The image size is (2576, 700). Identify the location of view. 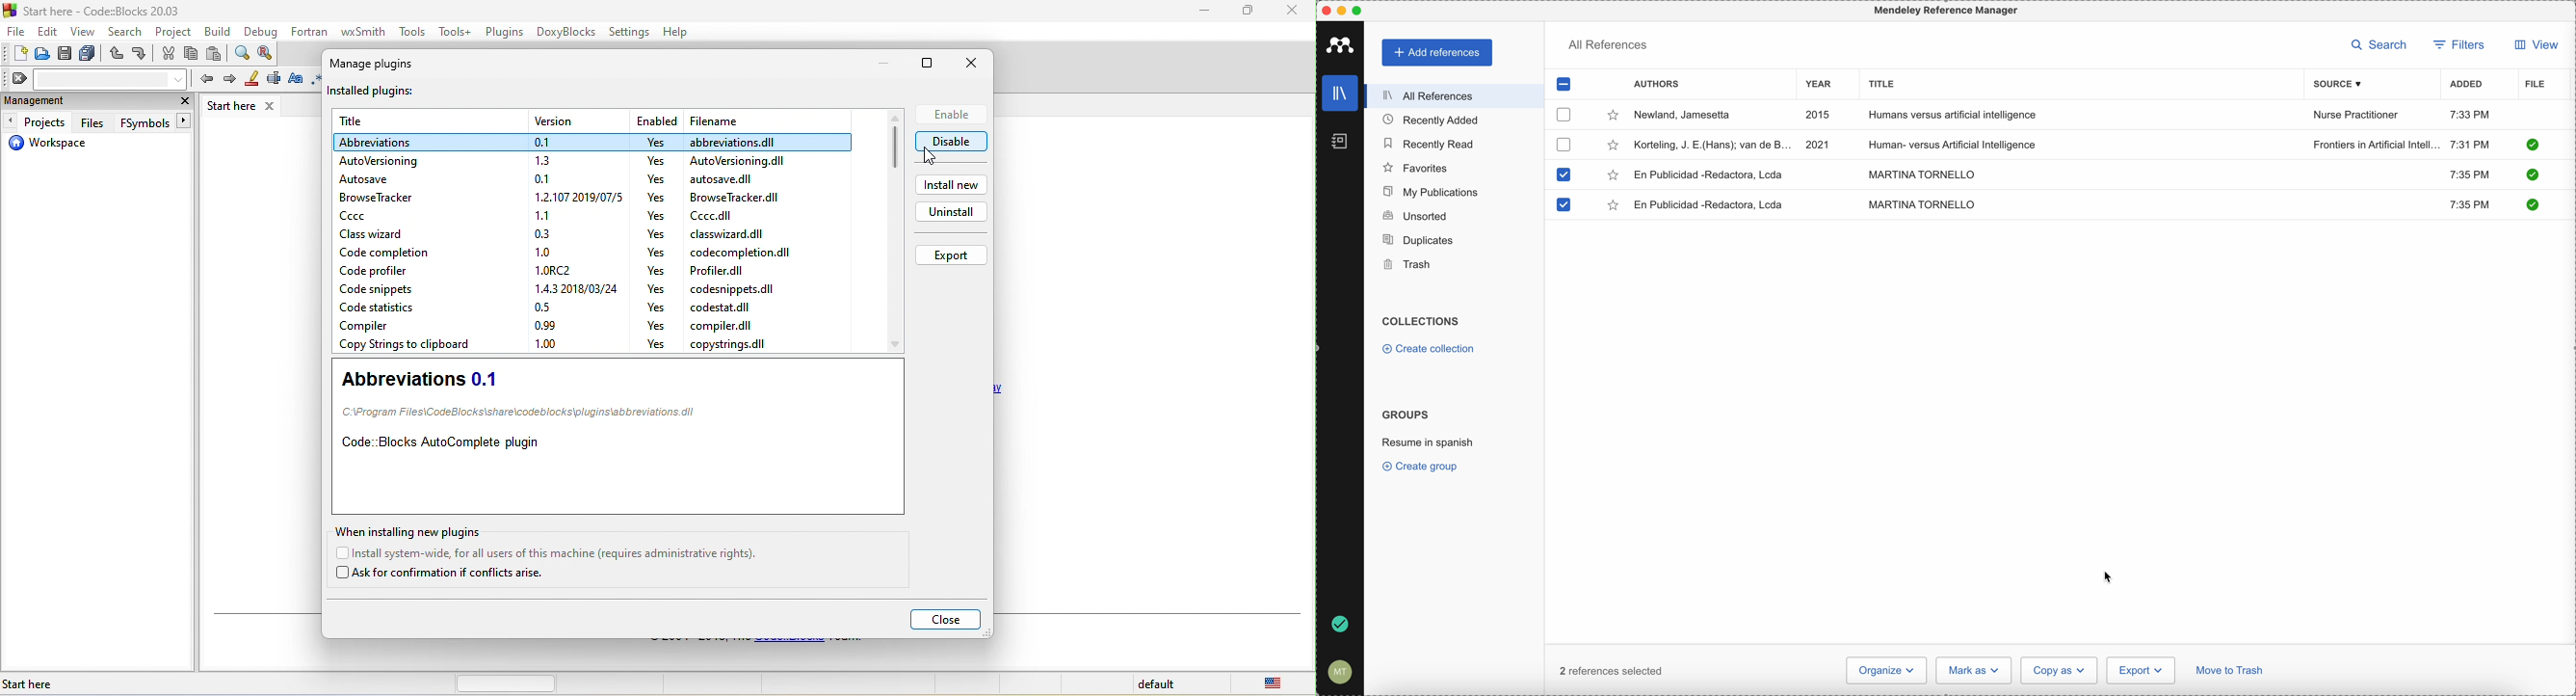
(83, 31).